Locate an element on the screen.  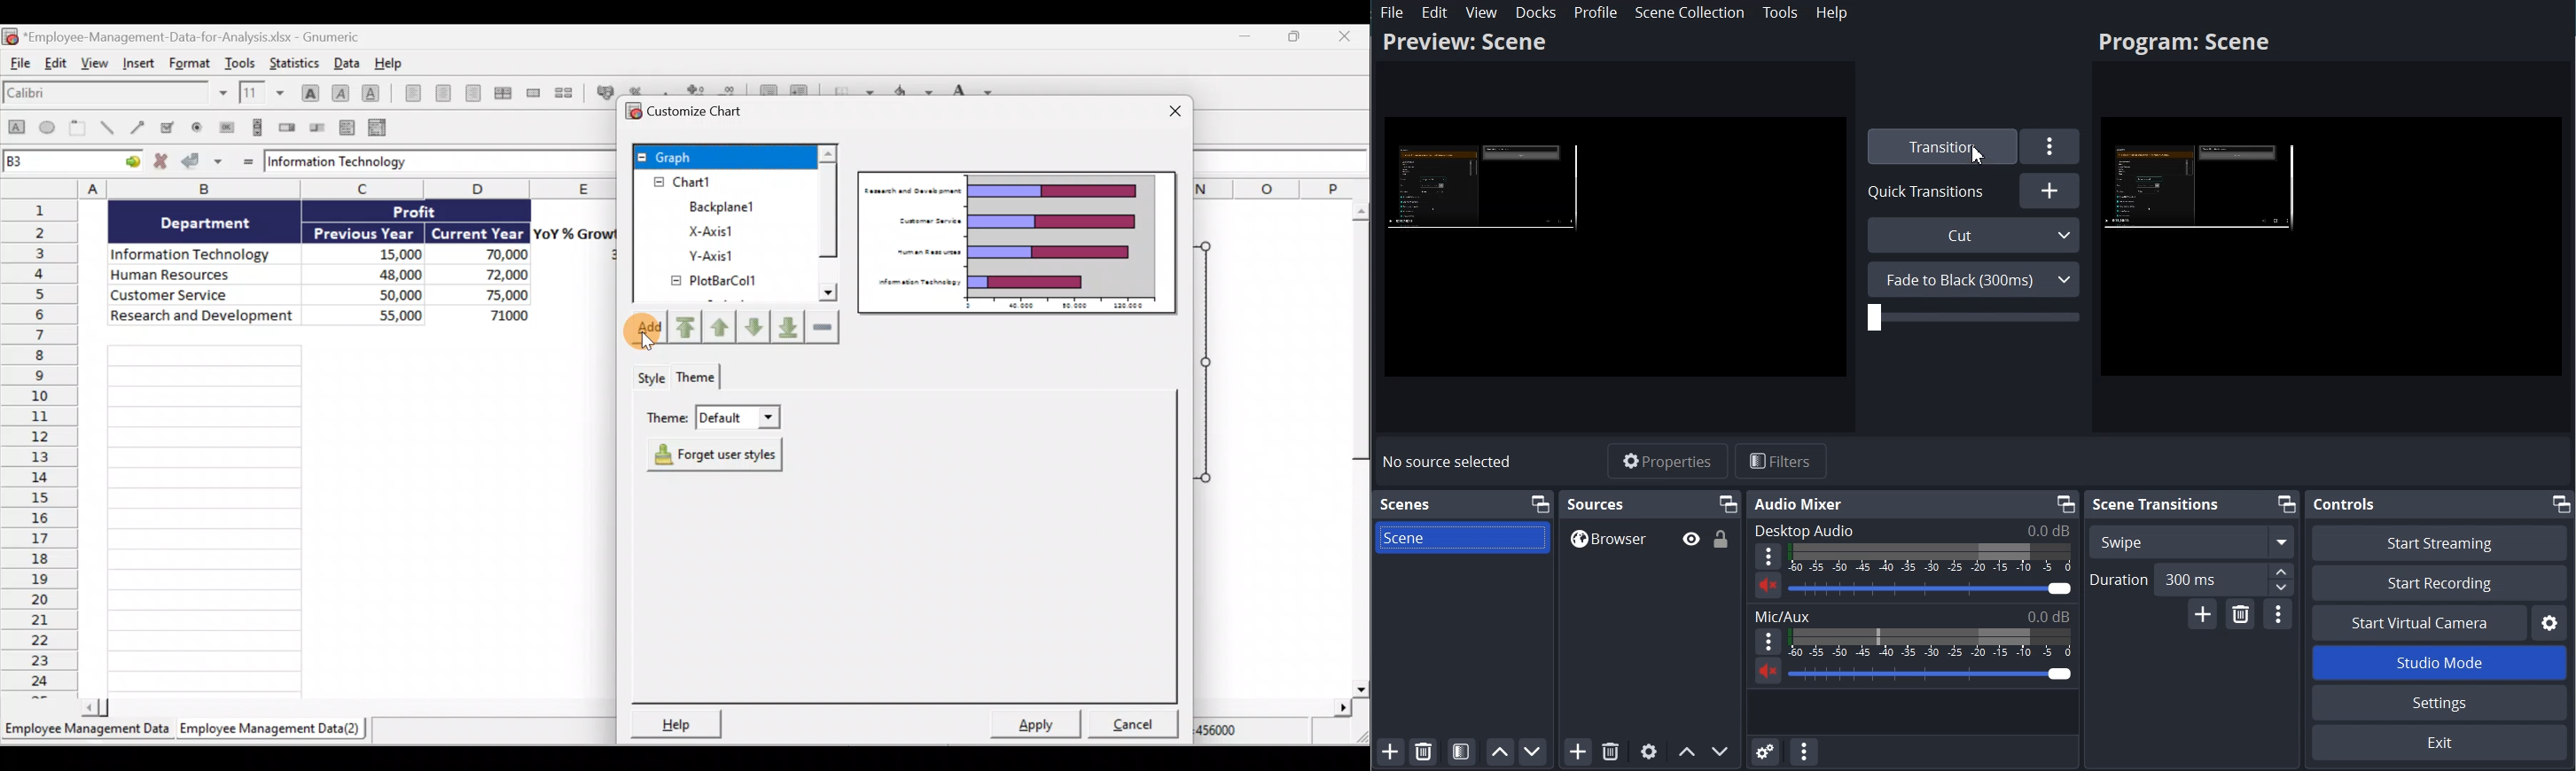
Quick Transition is located at coordinates (1932, 191).